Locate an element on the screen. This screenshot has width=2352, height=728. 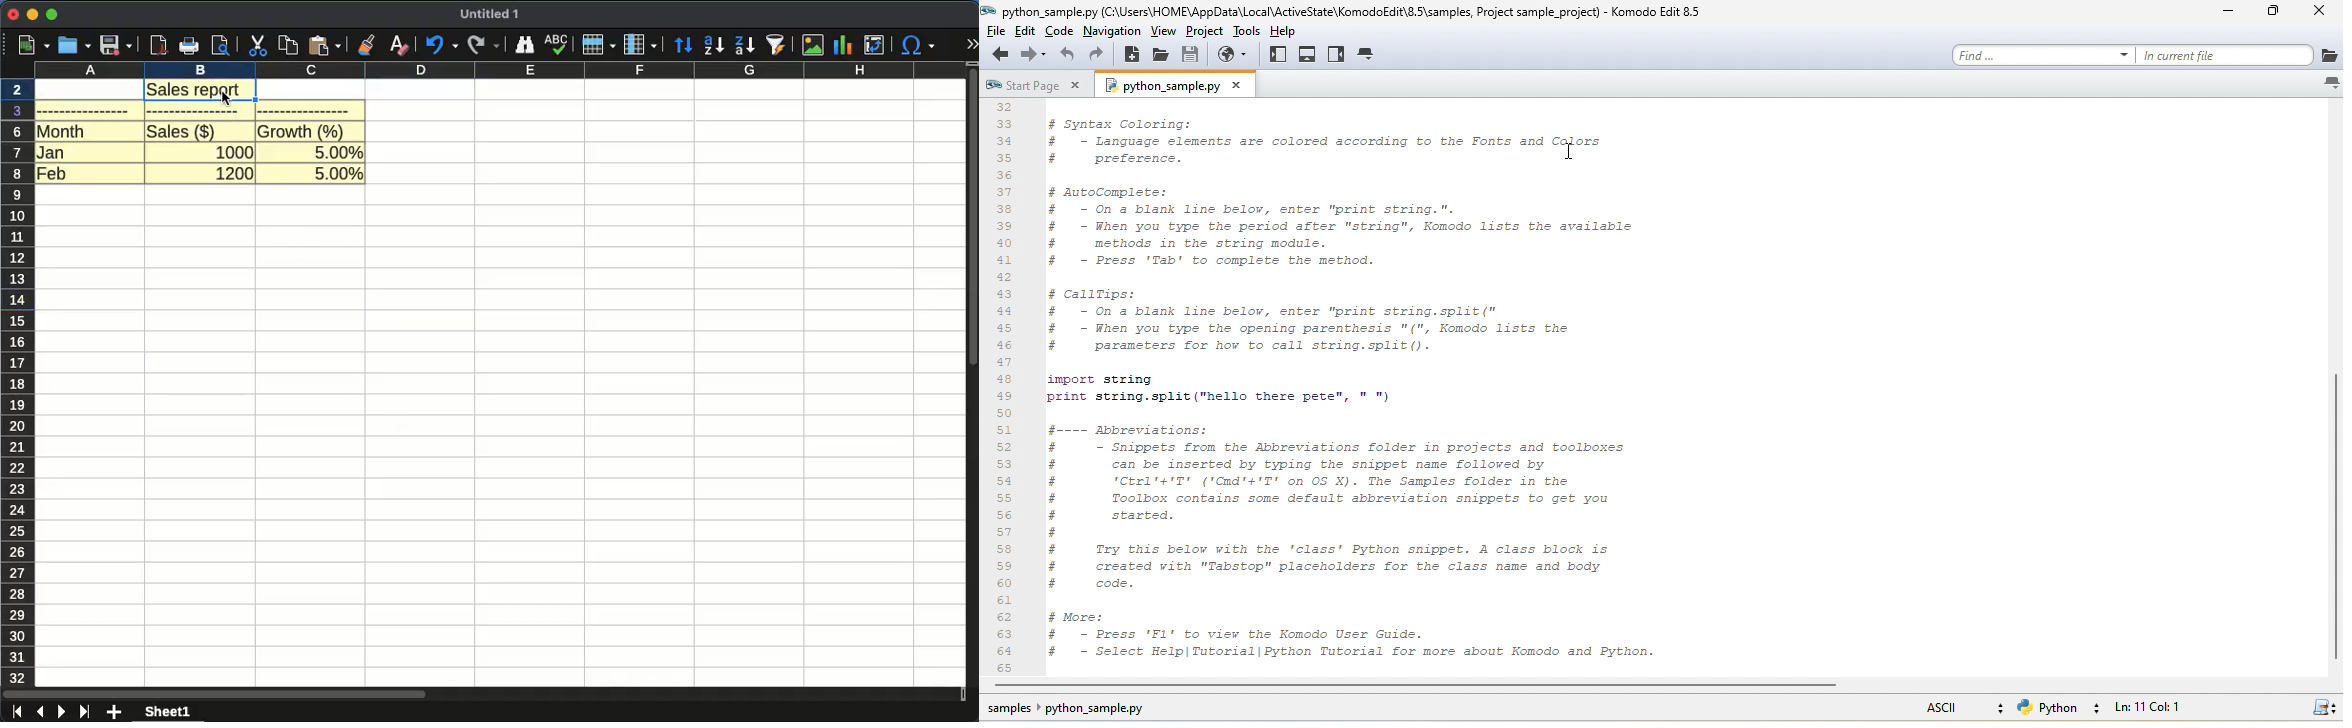
scroll is located at coordinates (974, 382).